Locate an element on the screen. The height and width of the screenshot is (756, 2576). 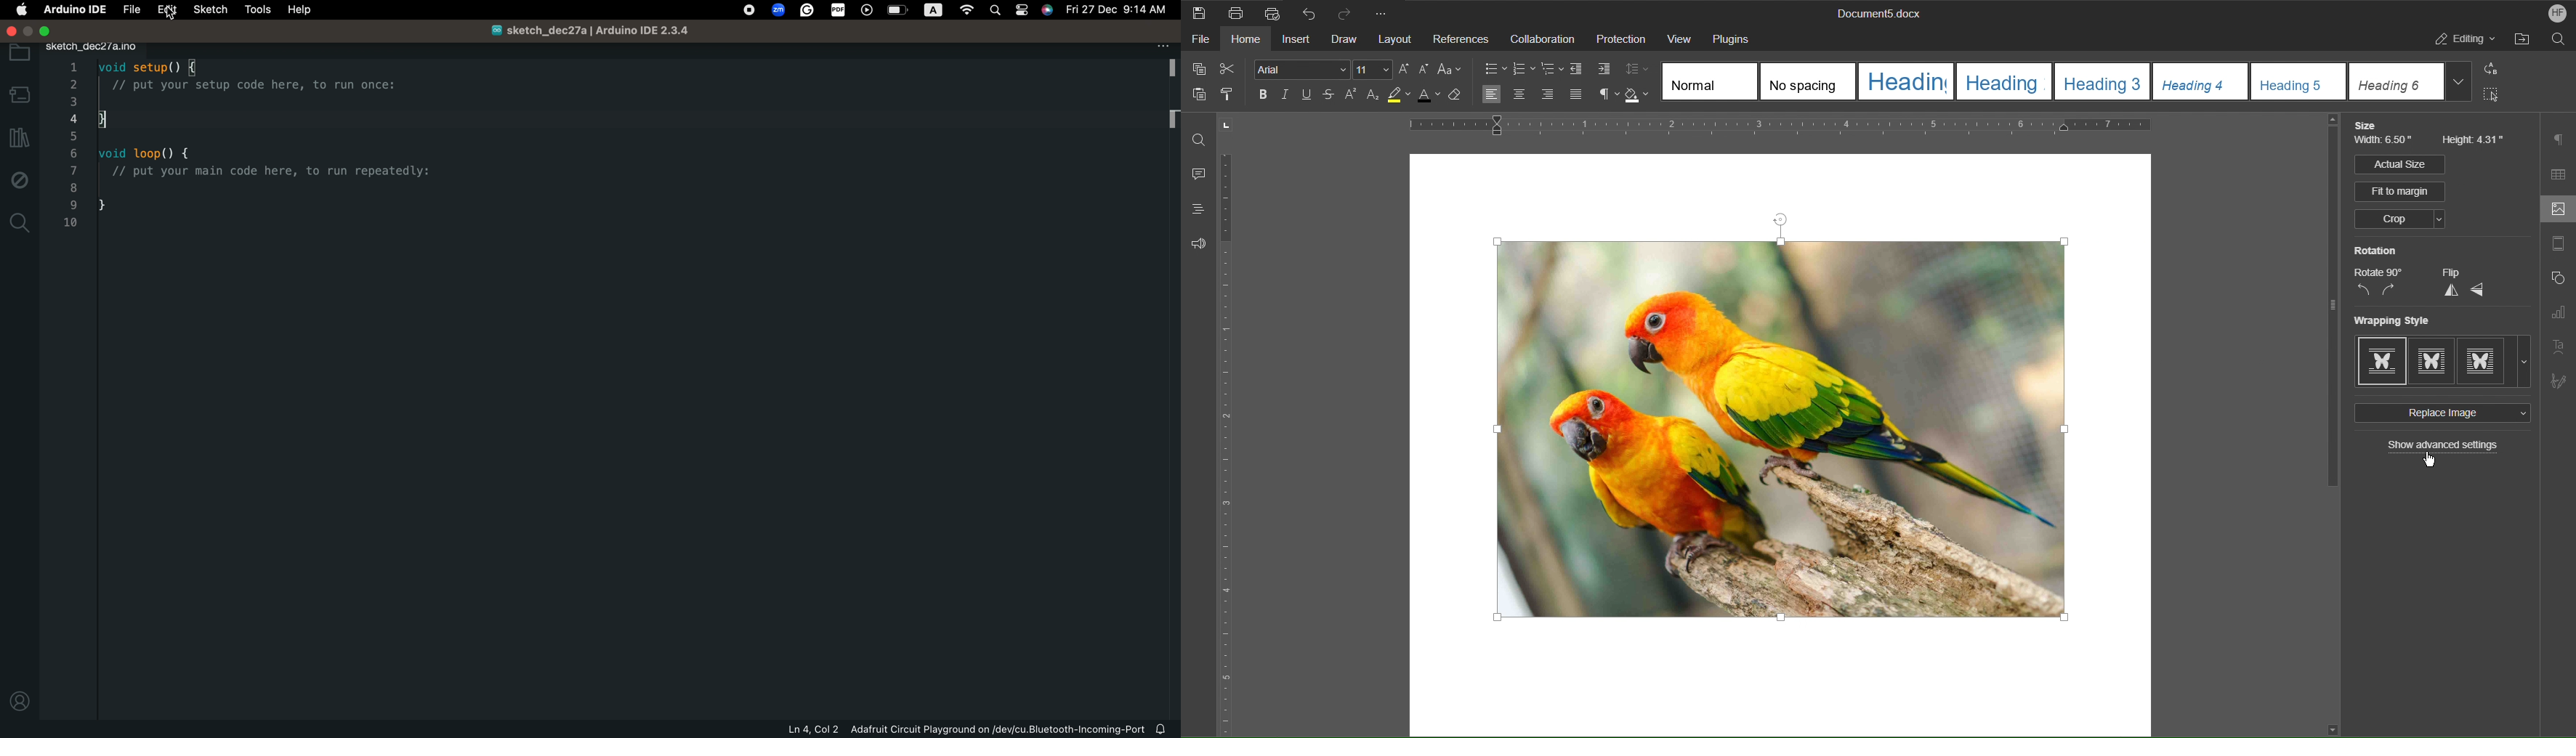
Horizontal Ruler is located at coordinates (1829, 128).